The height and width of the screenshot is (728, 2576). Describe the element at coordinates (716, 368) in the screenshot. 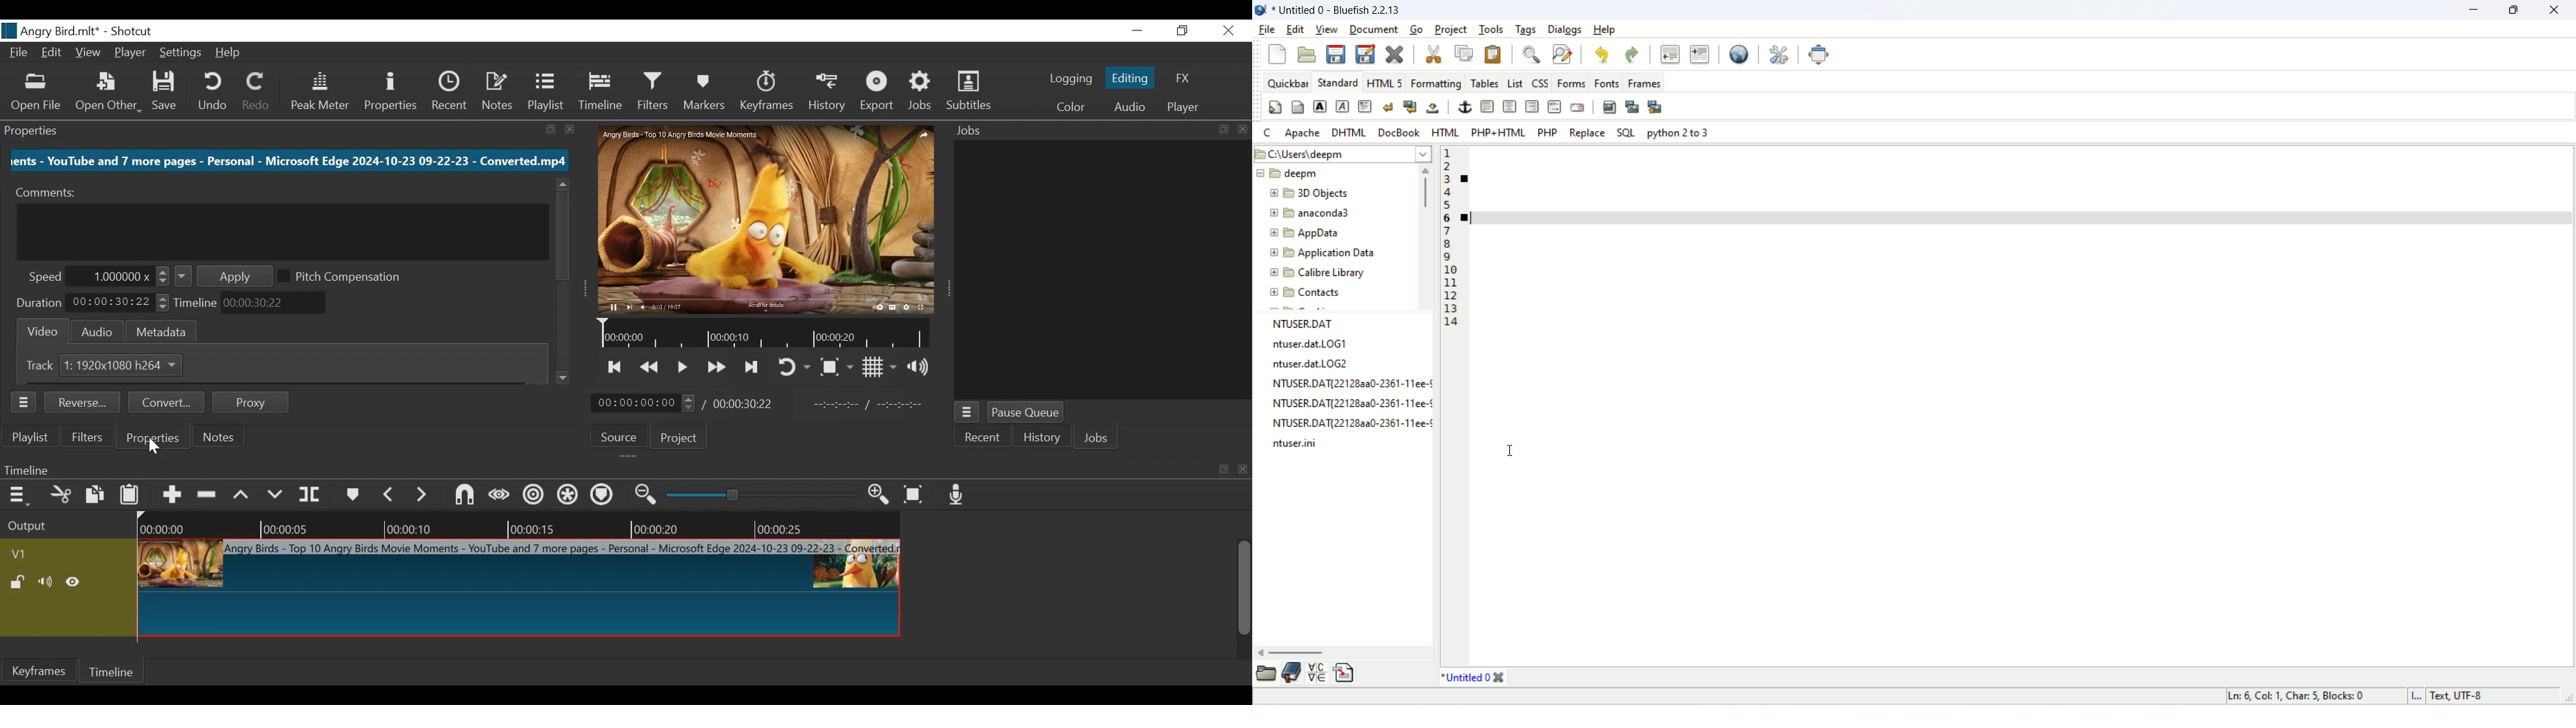

I see `Play forward quickly` at that location.